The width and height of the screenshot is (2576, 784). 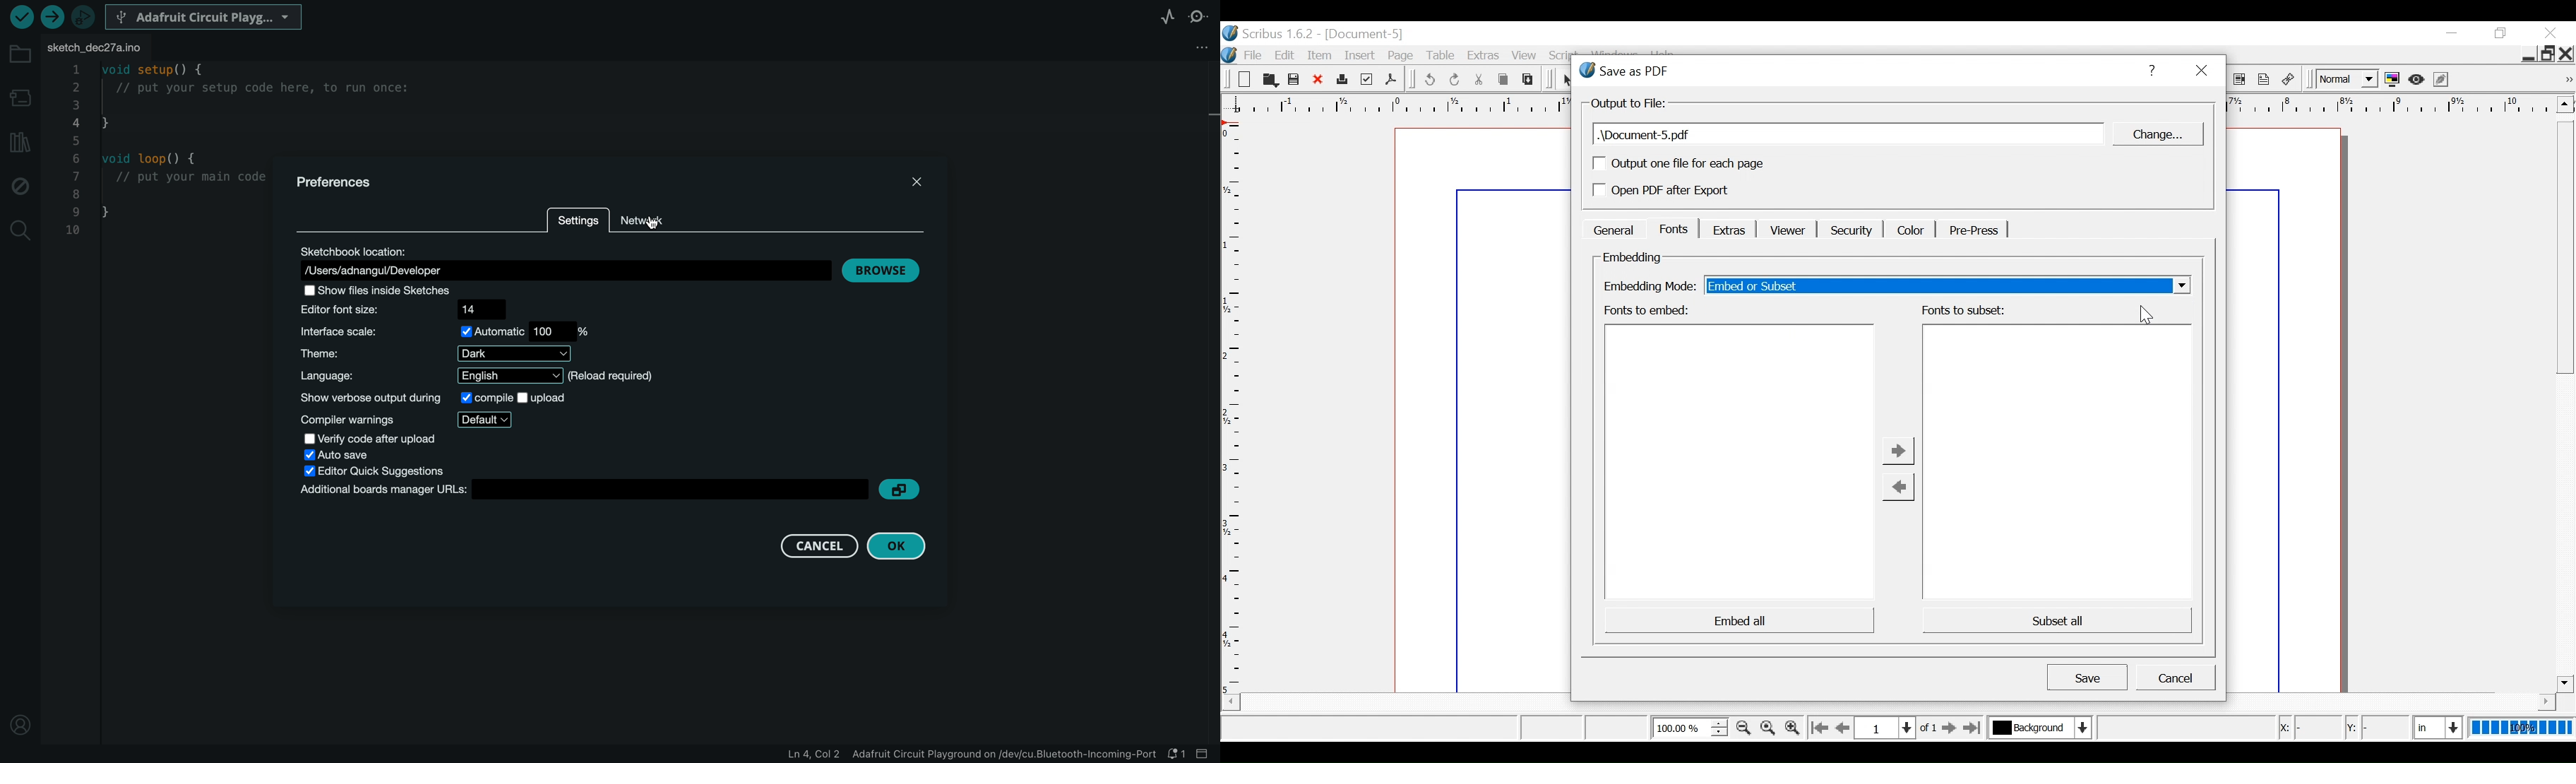 I want to click on minimize, so click(x=2451, y=34).